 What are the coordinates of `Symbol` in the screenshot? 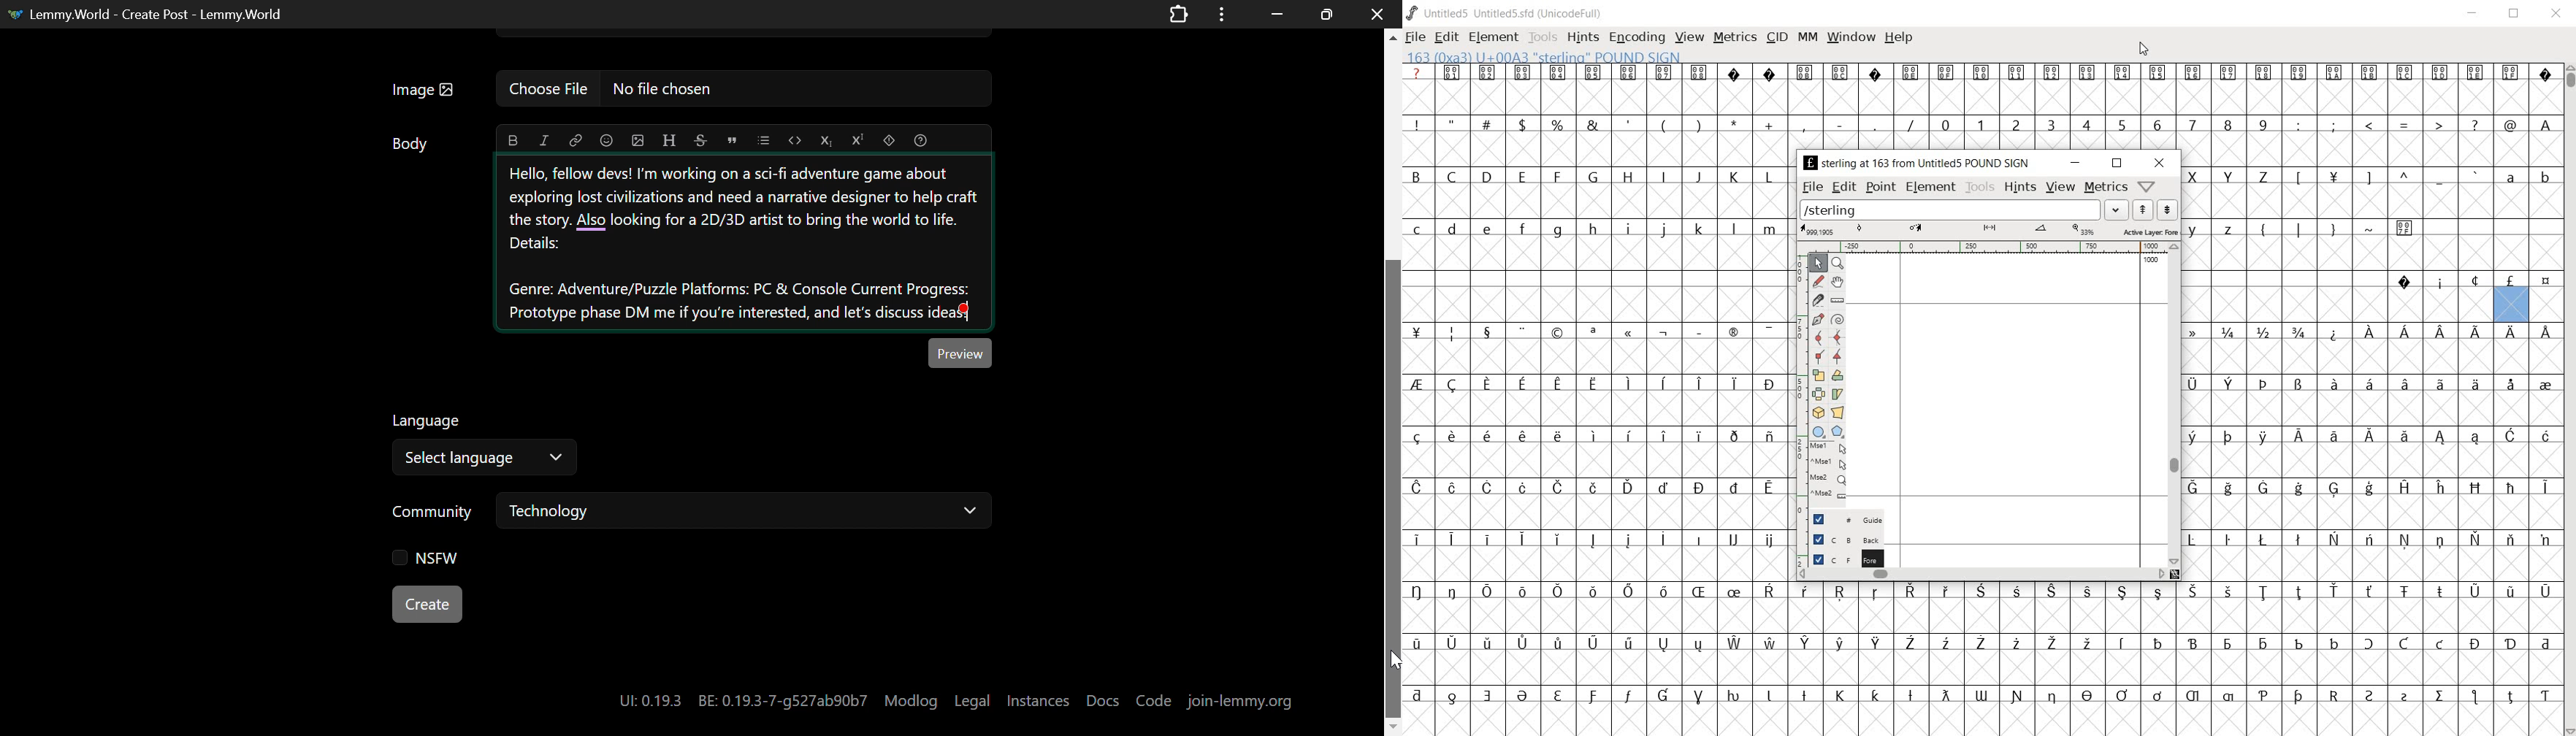 It's located at (2403, 385).